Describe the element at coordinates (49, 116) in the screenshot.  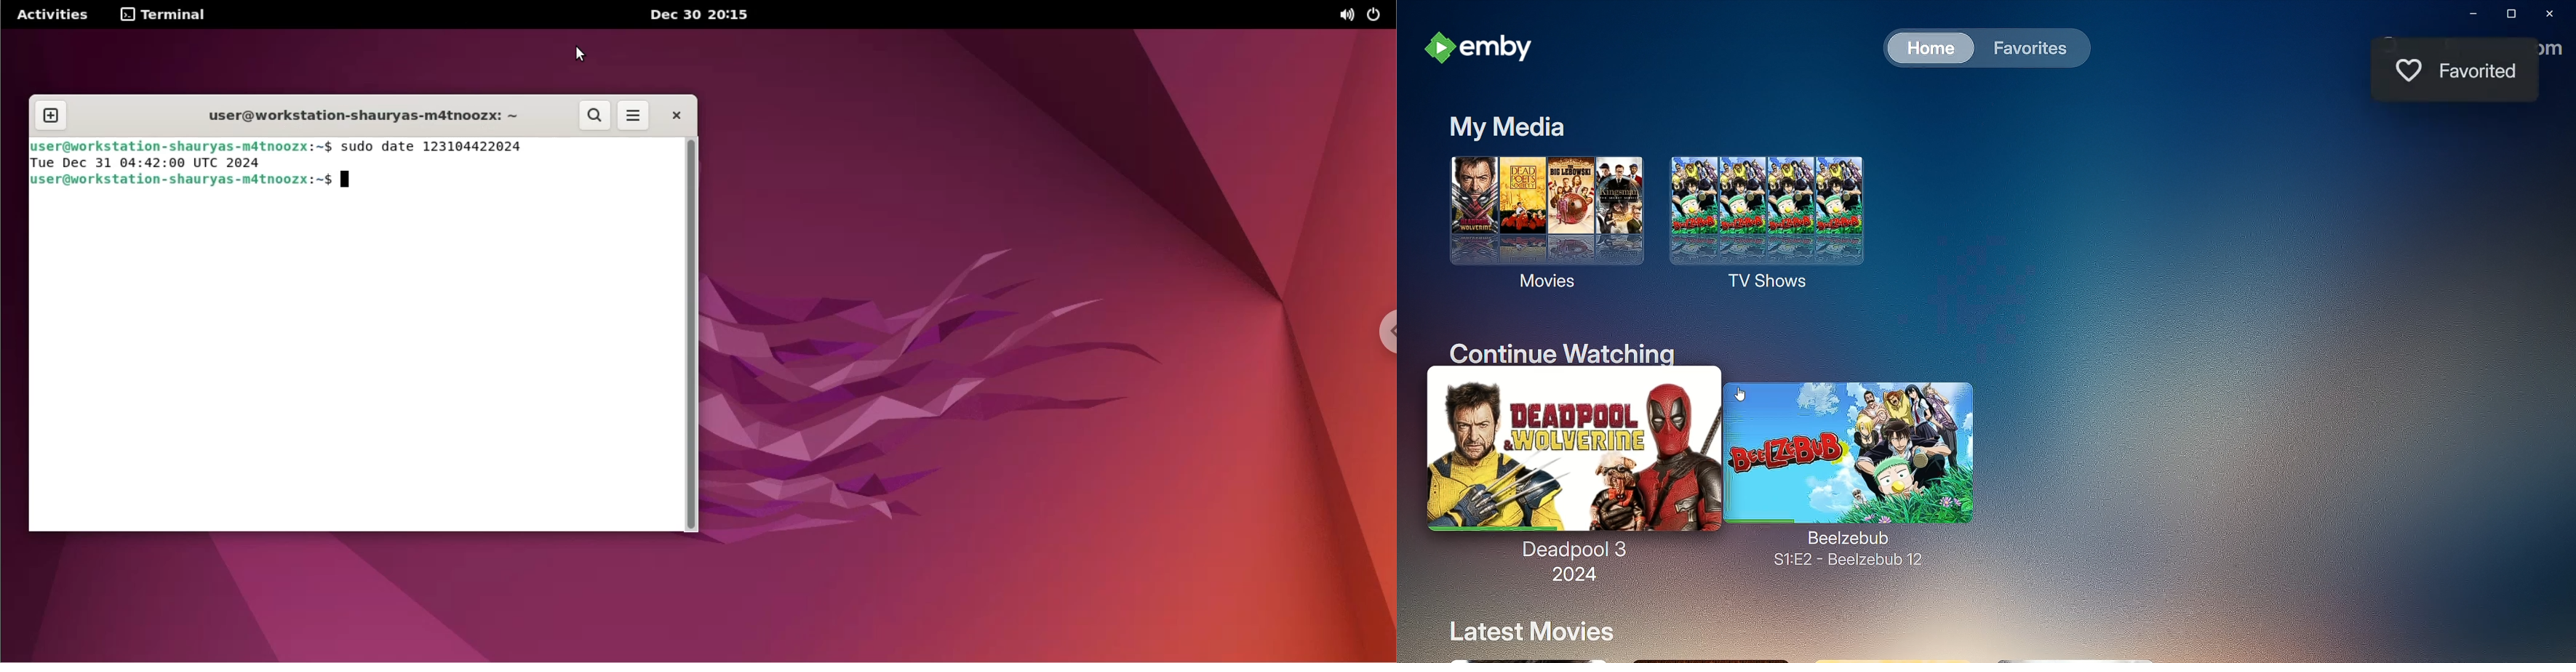
I see `new tab` at that location.